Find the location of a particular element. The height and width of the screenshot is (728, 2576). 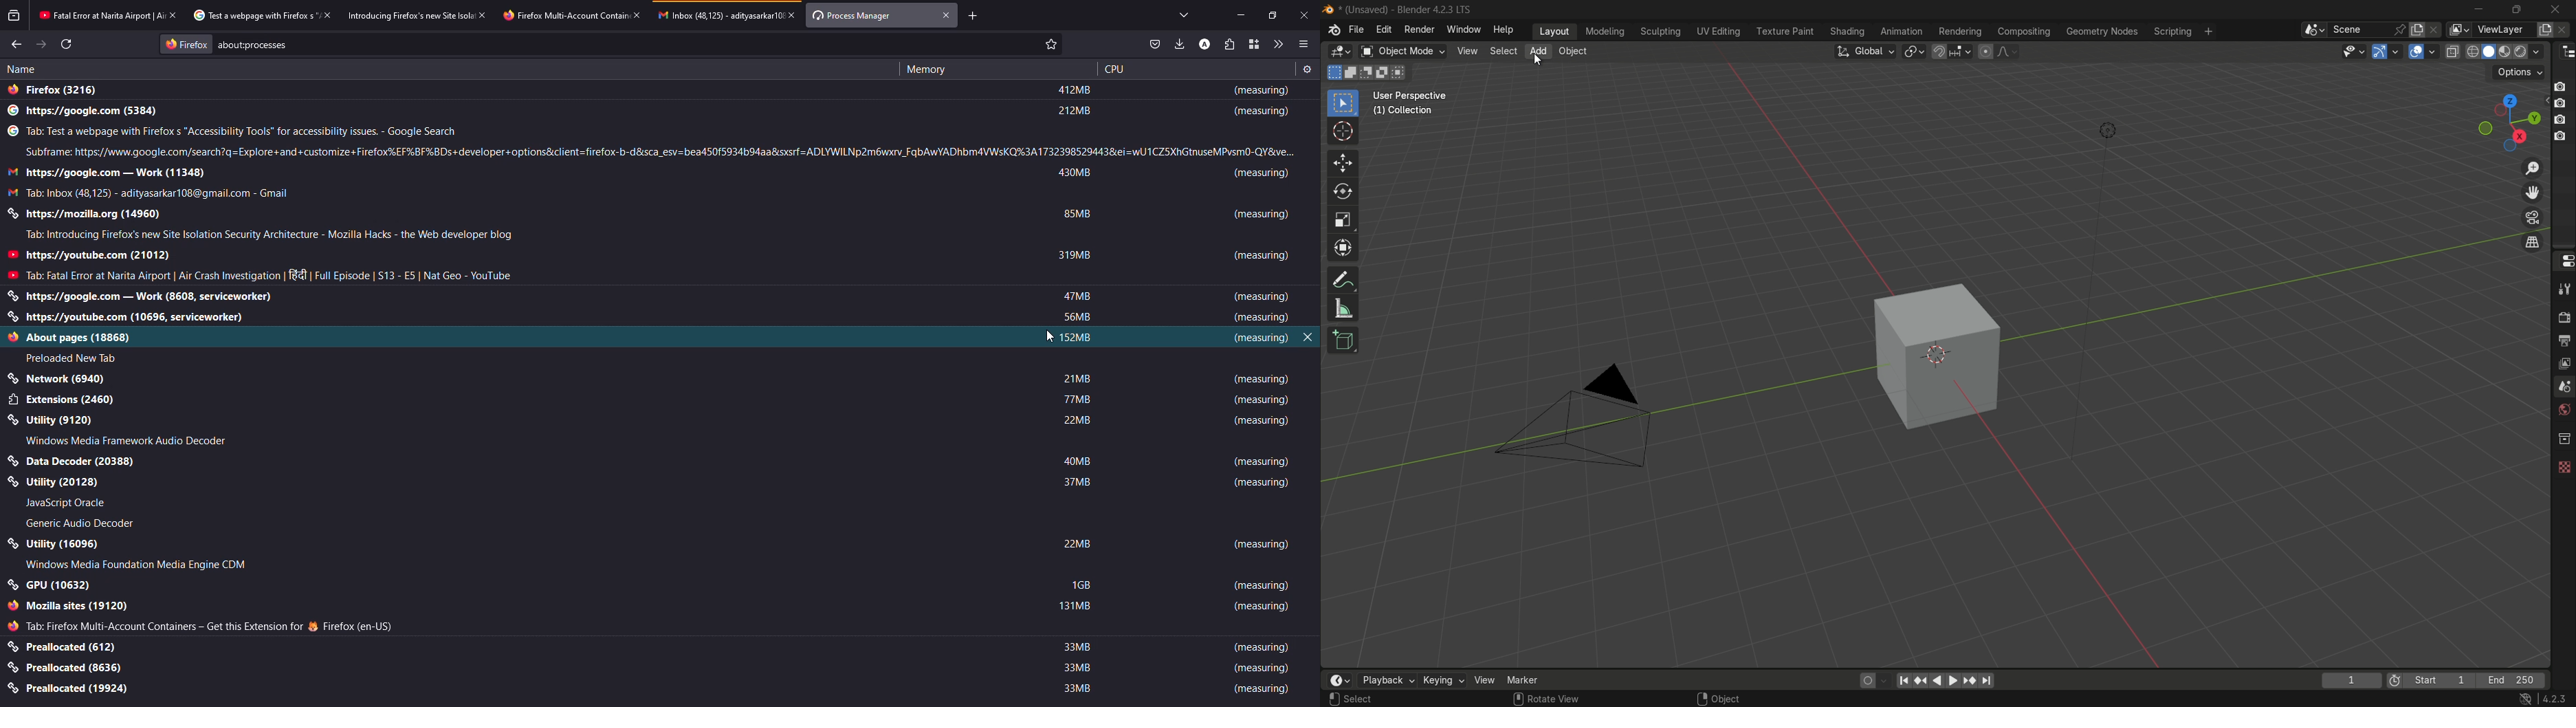

intersect existing selection is located at coordinates (1403, 71).